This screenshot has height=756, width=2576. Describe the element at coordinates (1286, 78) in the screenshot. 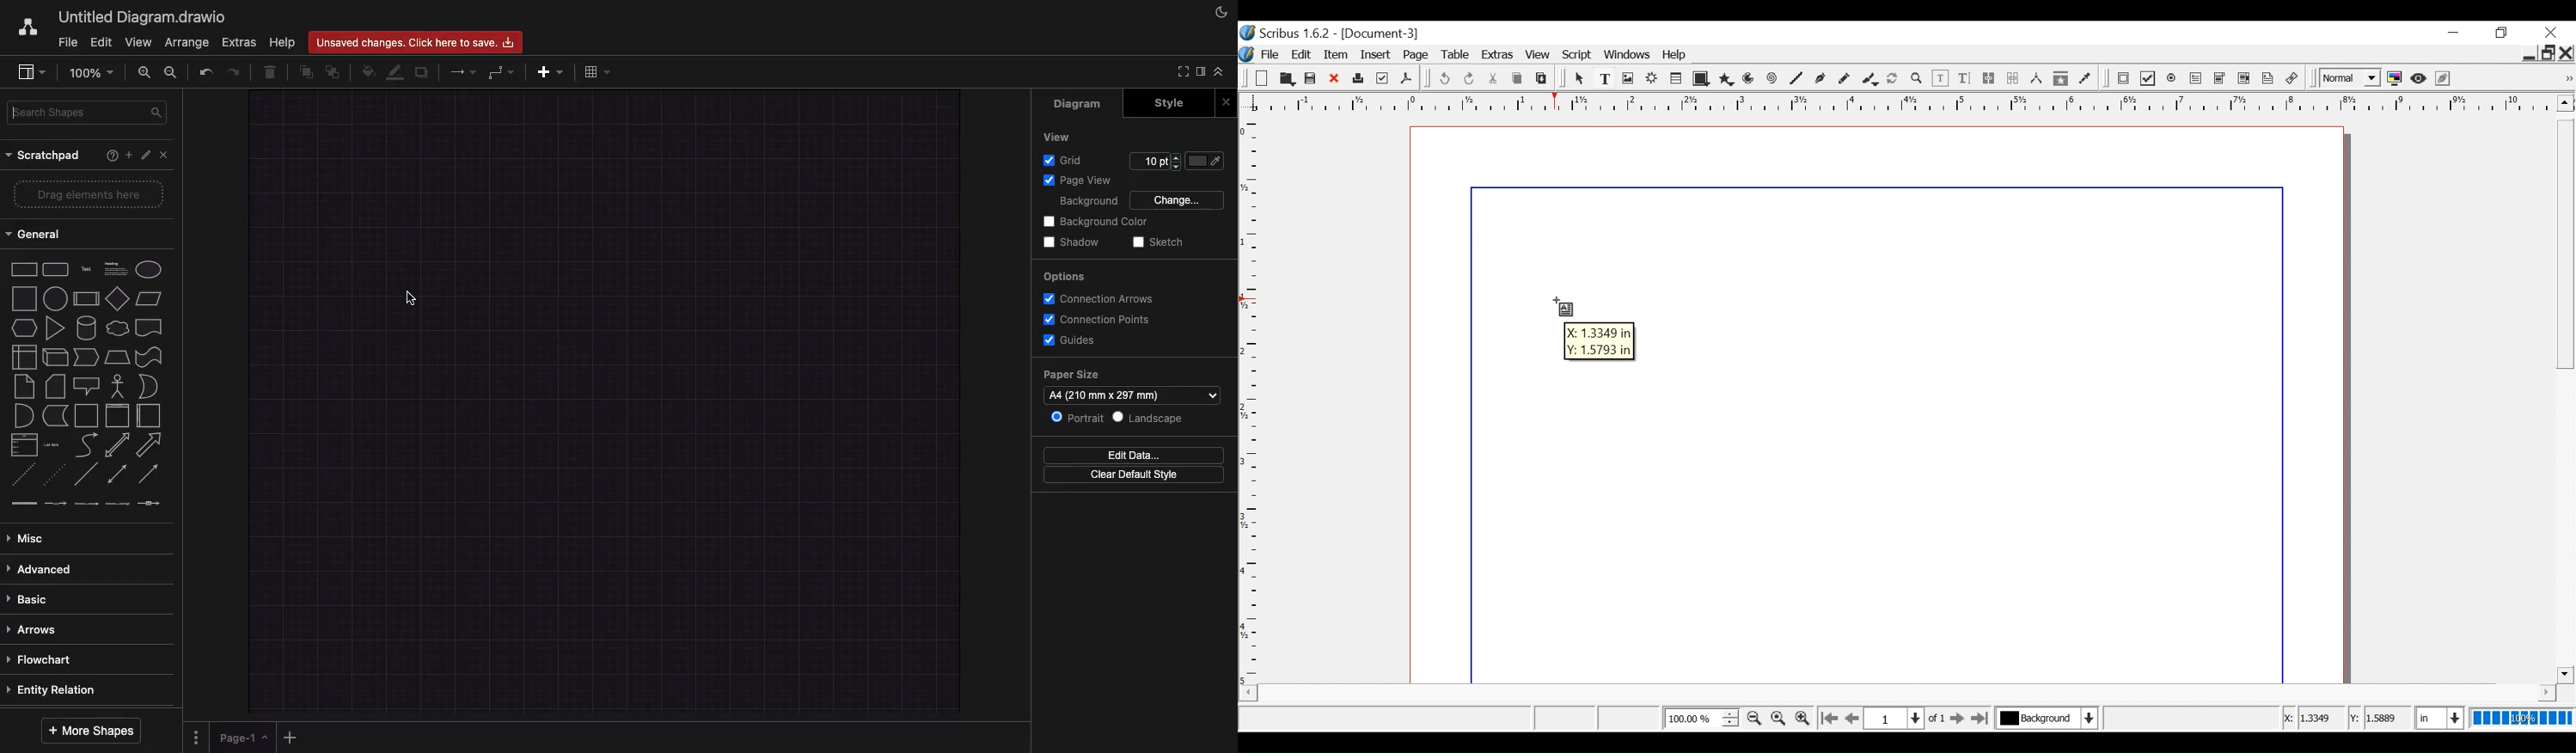

I see `Open` at that location.